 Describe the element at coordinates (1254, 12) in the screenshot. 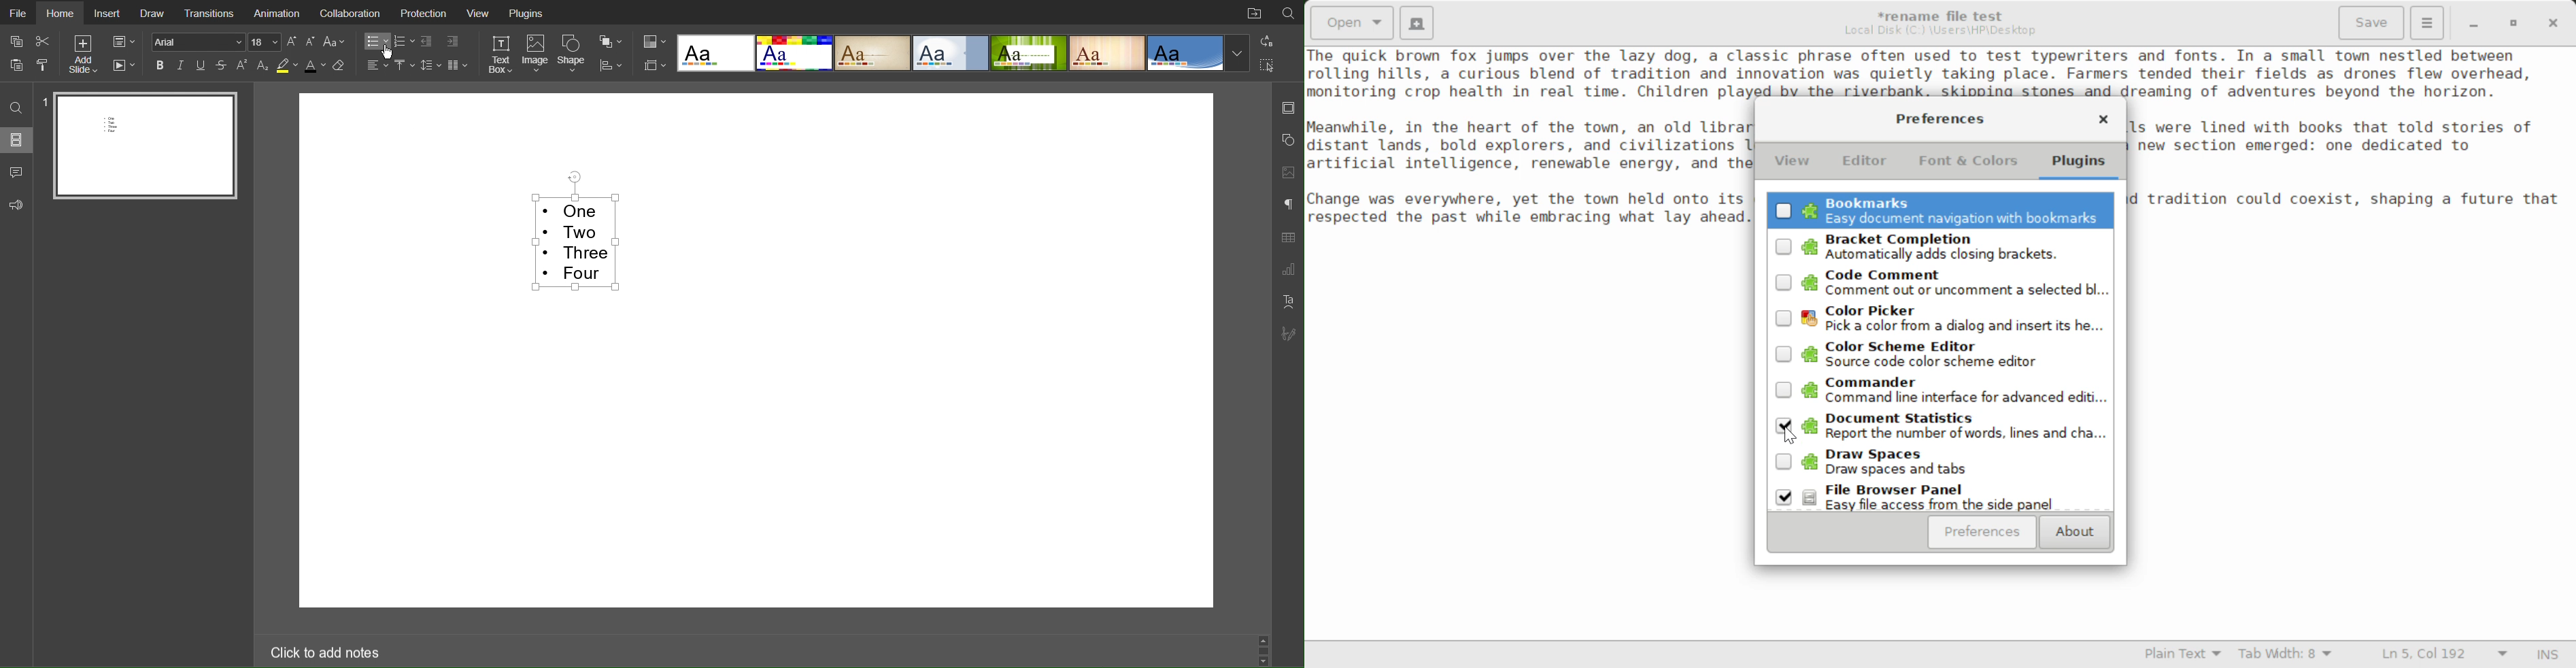

I see `Open File Location` at that location.